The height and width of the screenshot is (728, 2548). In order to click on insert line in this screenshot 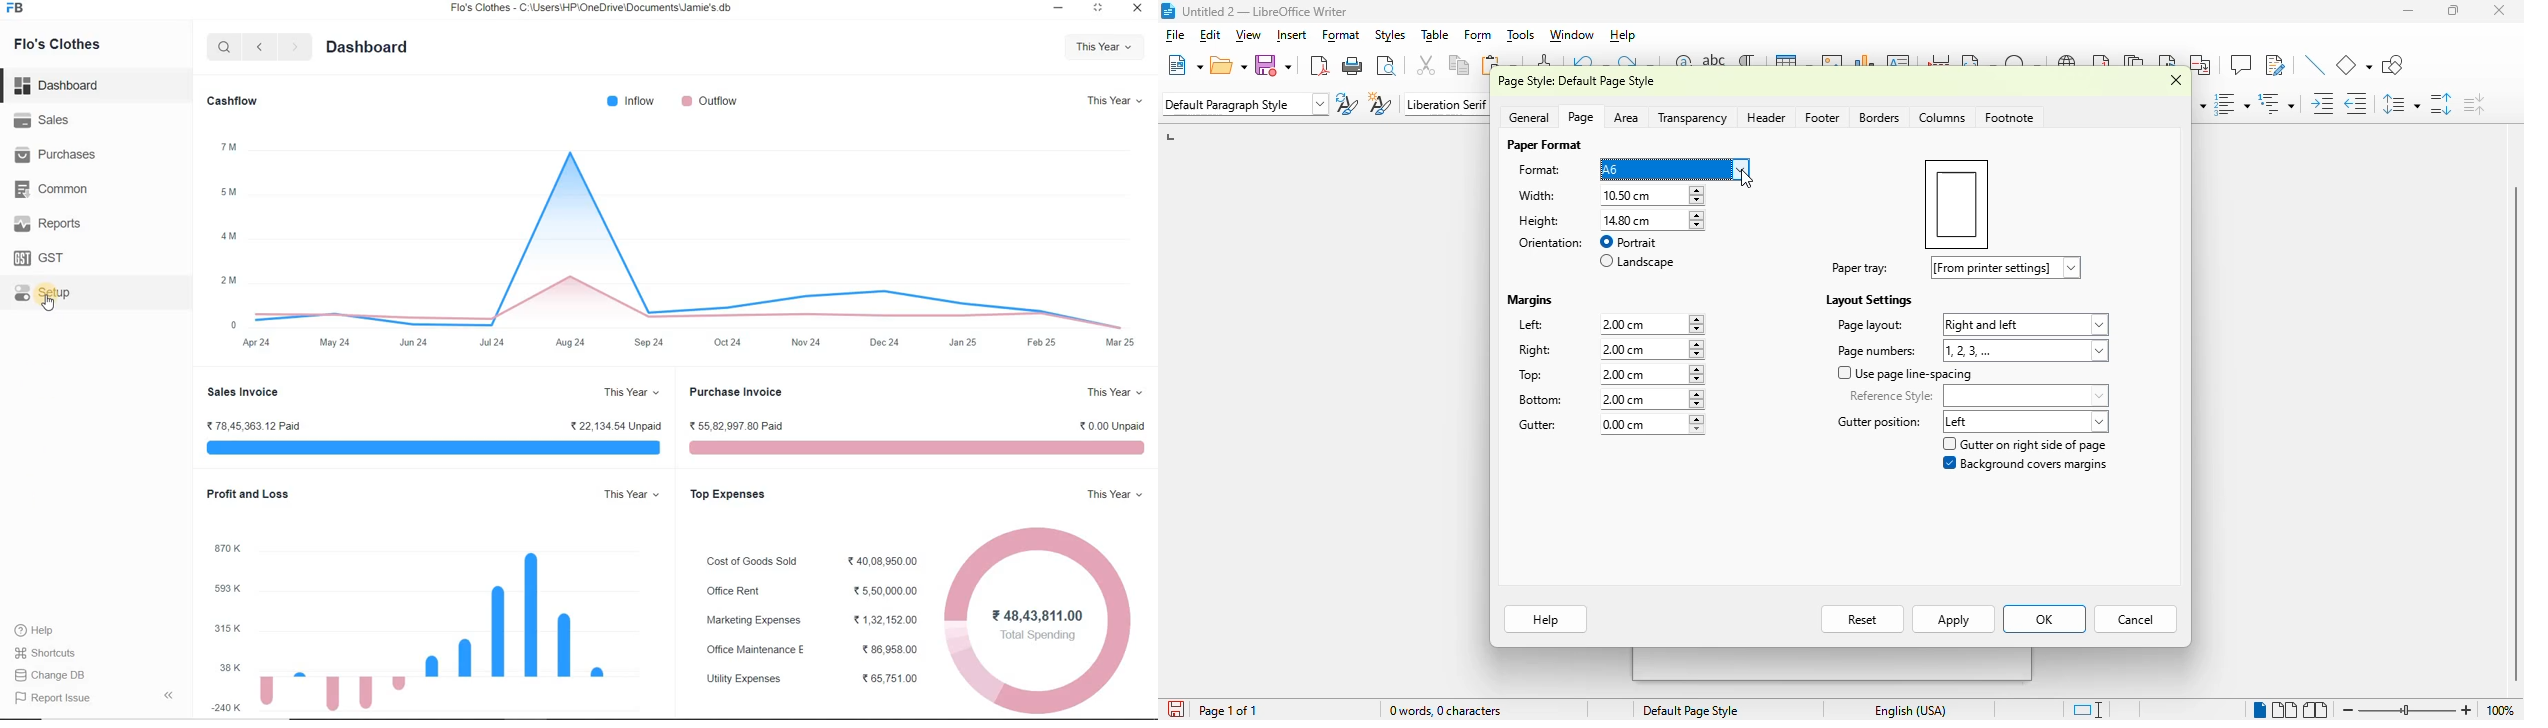, I will do `click(2314, 64)`.